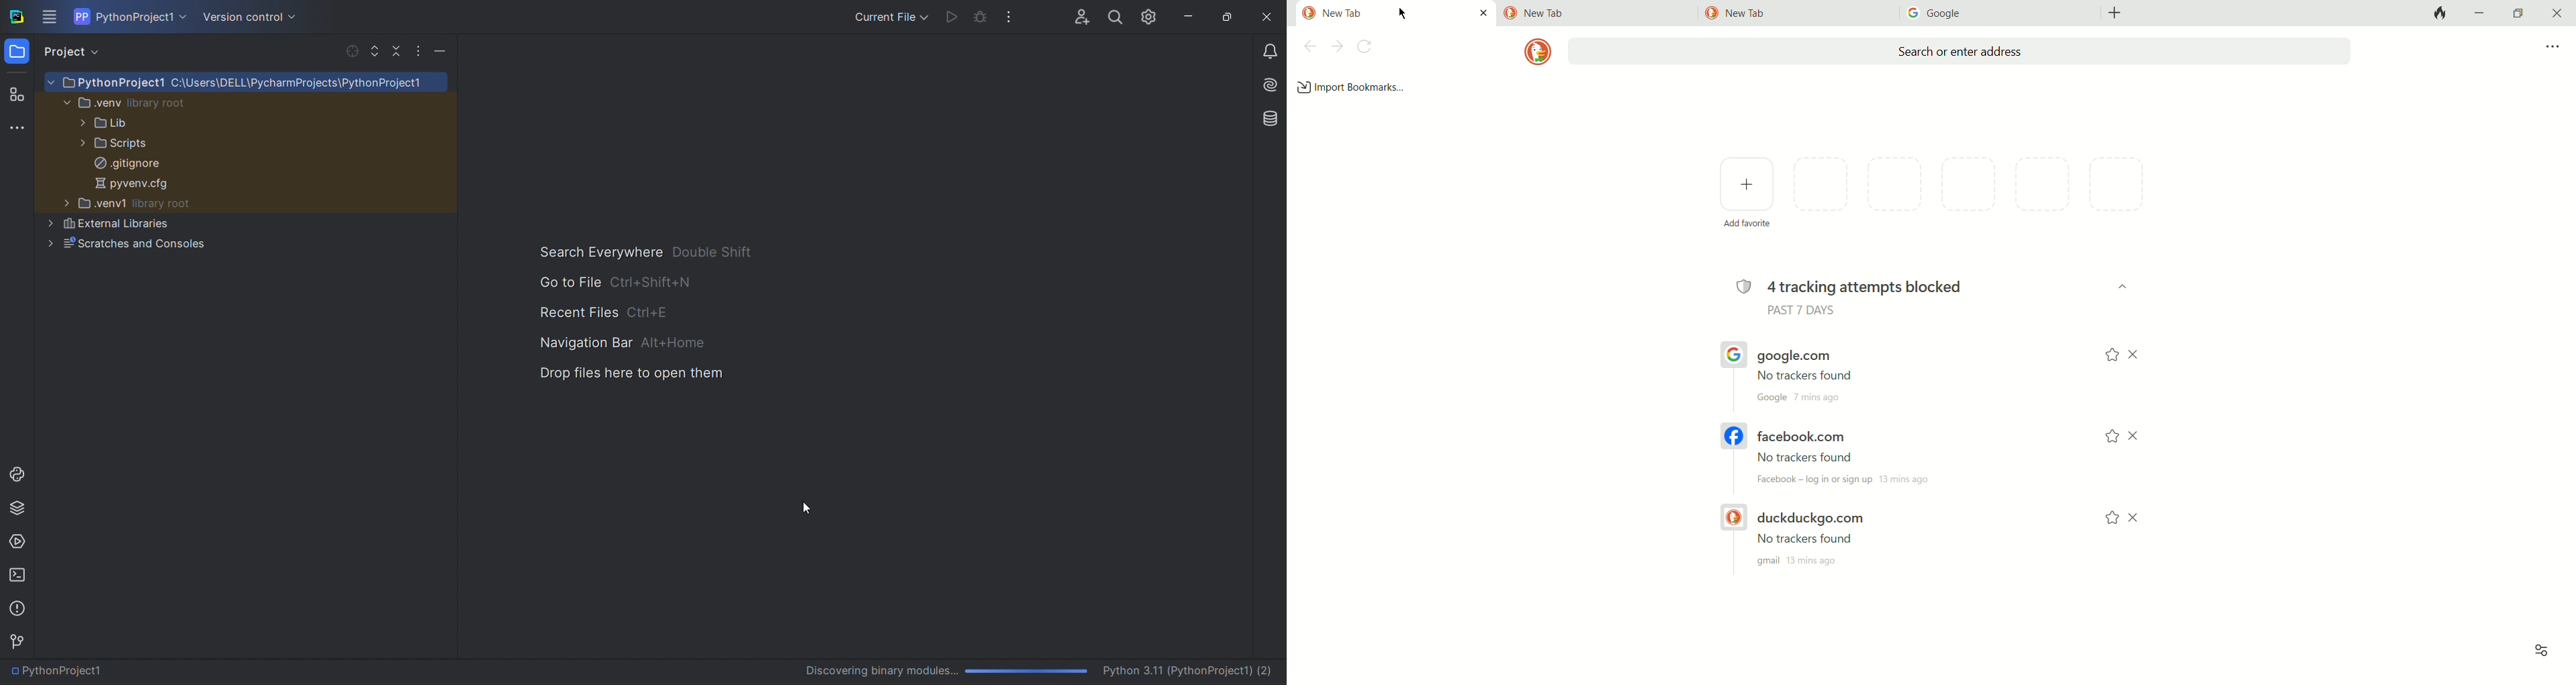  What do you see at coordinates (16, 92) in the screenshot?
I see `structure` at bounding box center [16, 92].